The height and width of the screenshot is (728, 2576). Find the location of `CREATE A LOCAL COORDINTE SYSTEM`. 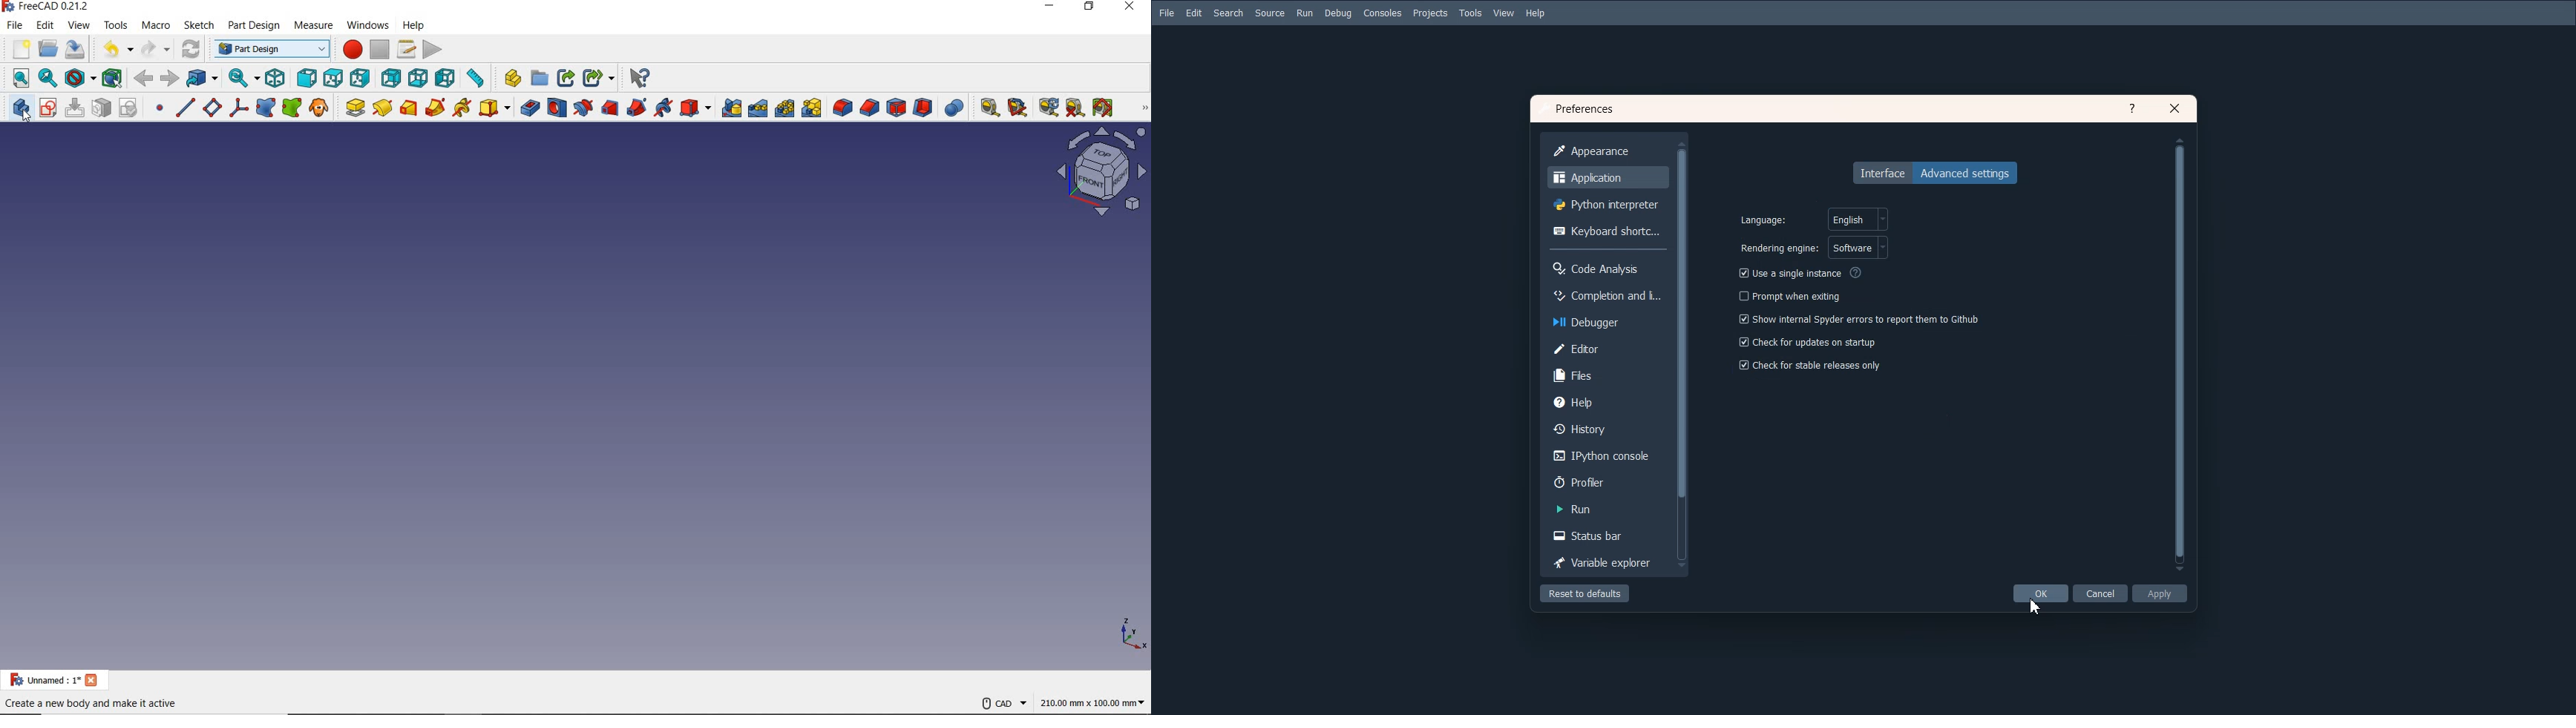

CREATE A LOCAL COORDINTE SYSTEM is located at coordinates (238, 107).